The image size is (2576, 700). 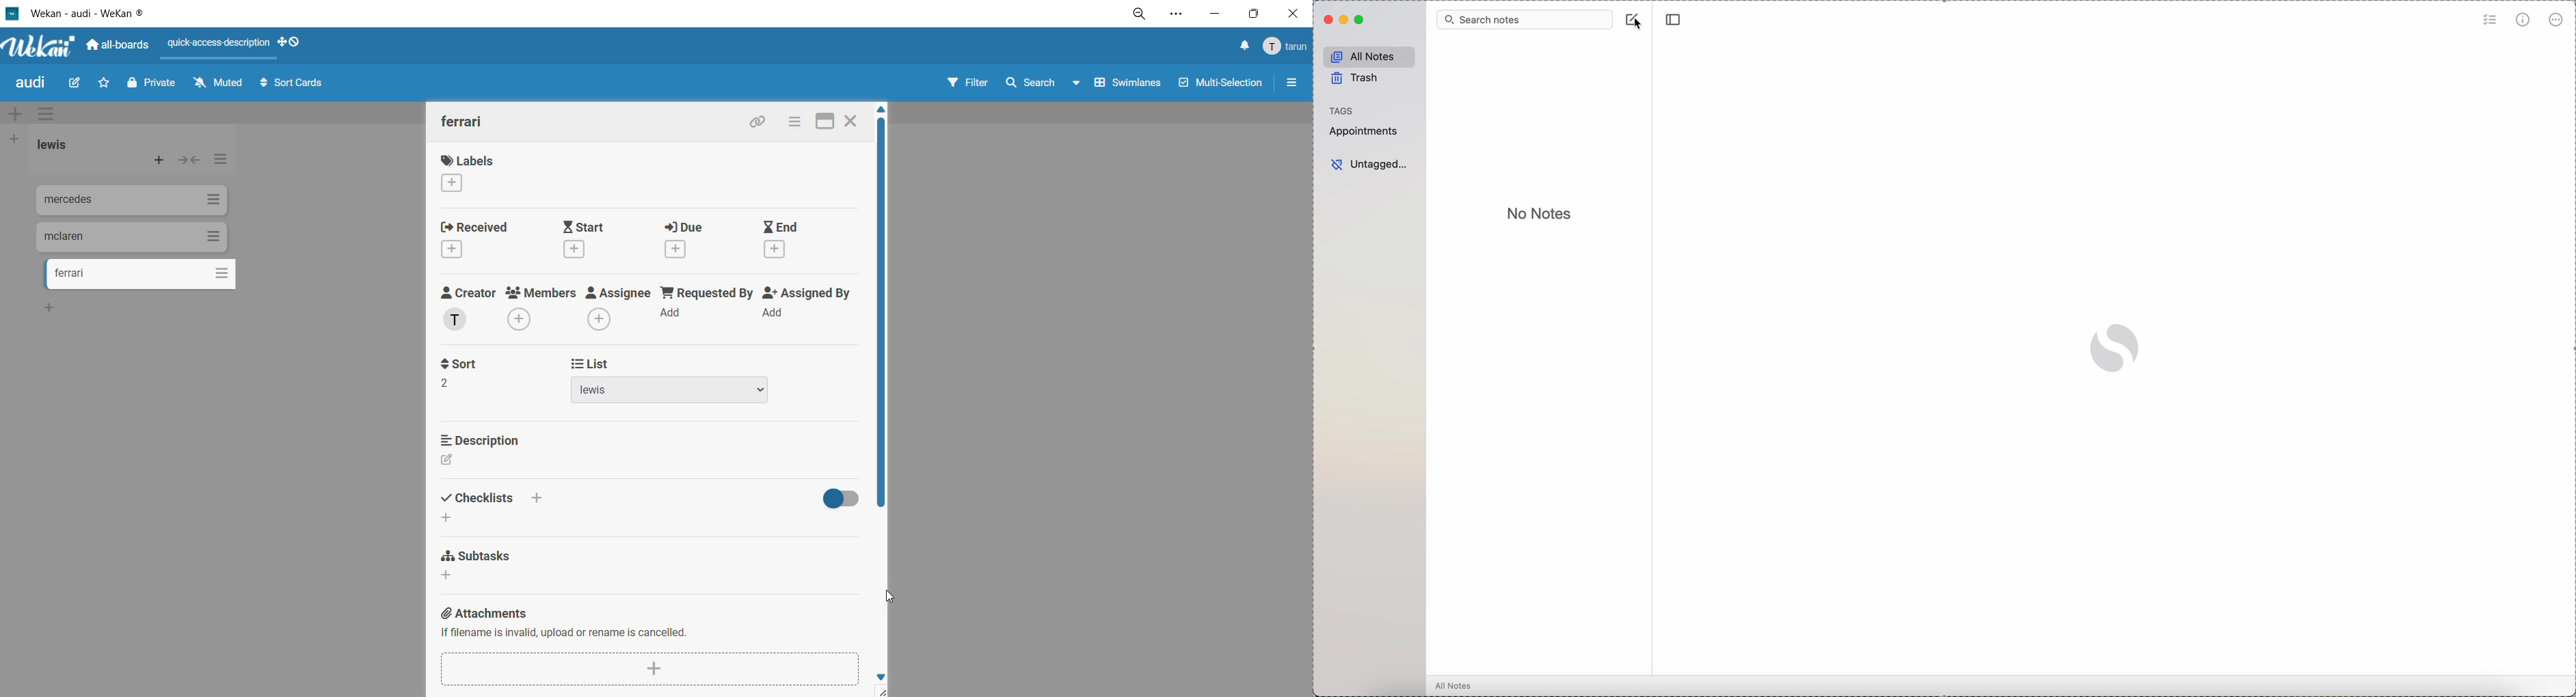 I want to click on quick access description, so click(x=220, y=45).